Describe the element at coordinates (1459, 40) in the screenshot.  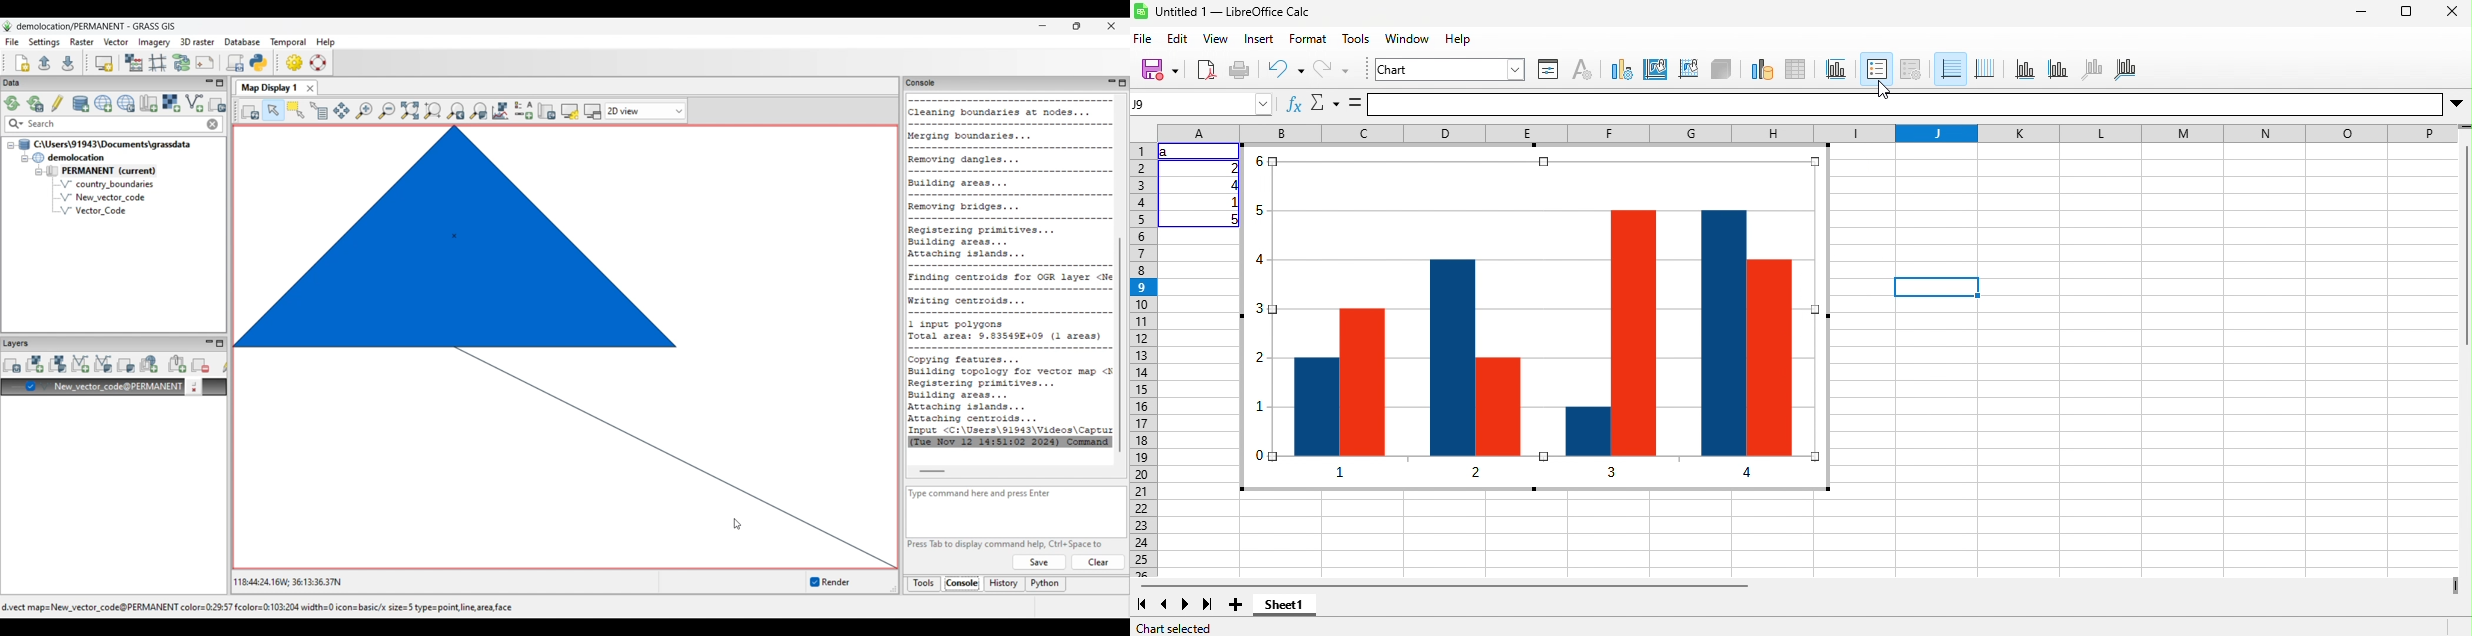
I see `help` at that location.